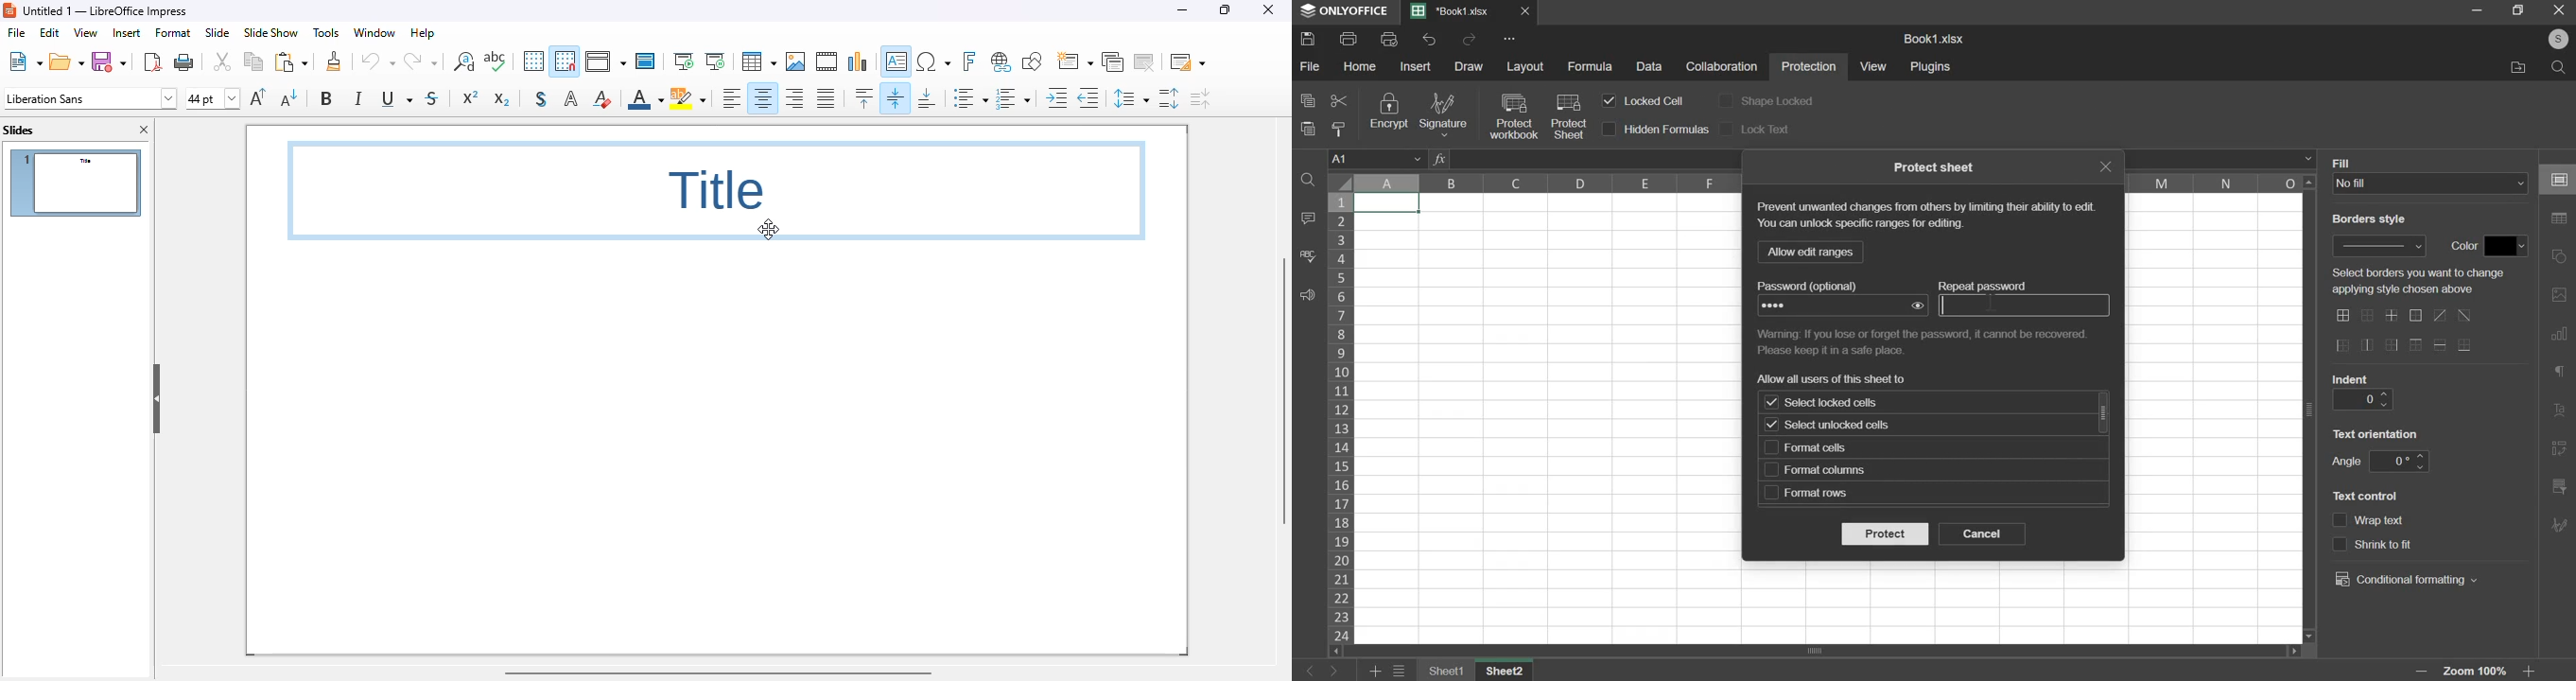 The width and height of the screenshot is (2576, 700). What do you see at coordinates (1333, 672) in the screenshot?
I see `right` at bounding box center [1333, 672].